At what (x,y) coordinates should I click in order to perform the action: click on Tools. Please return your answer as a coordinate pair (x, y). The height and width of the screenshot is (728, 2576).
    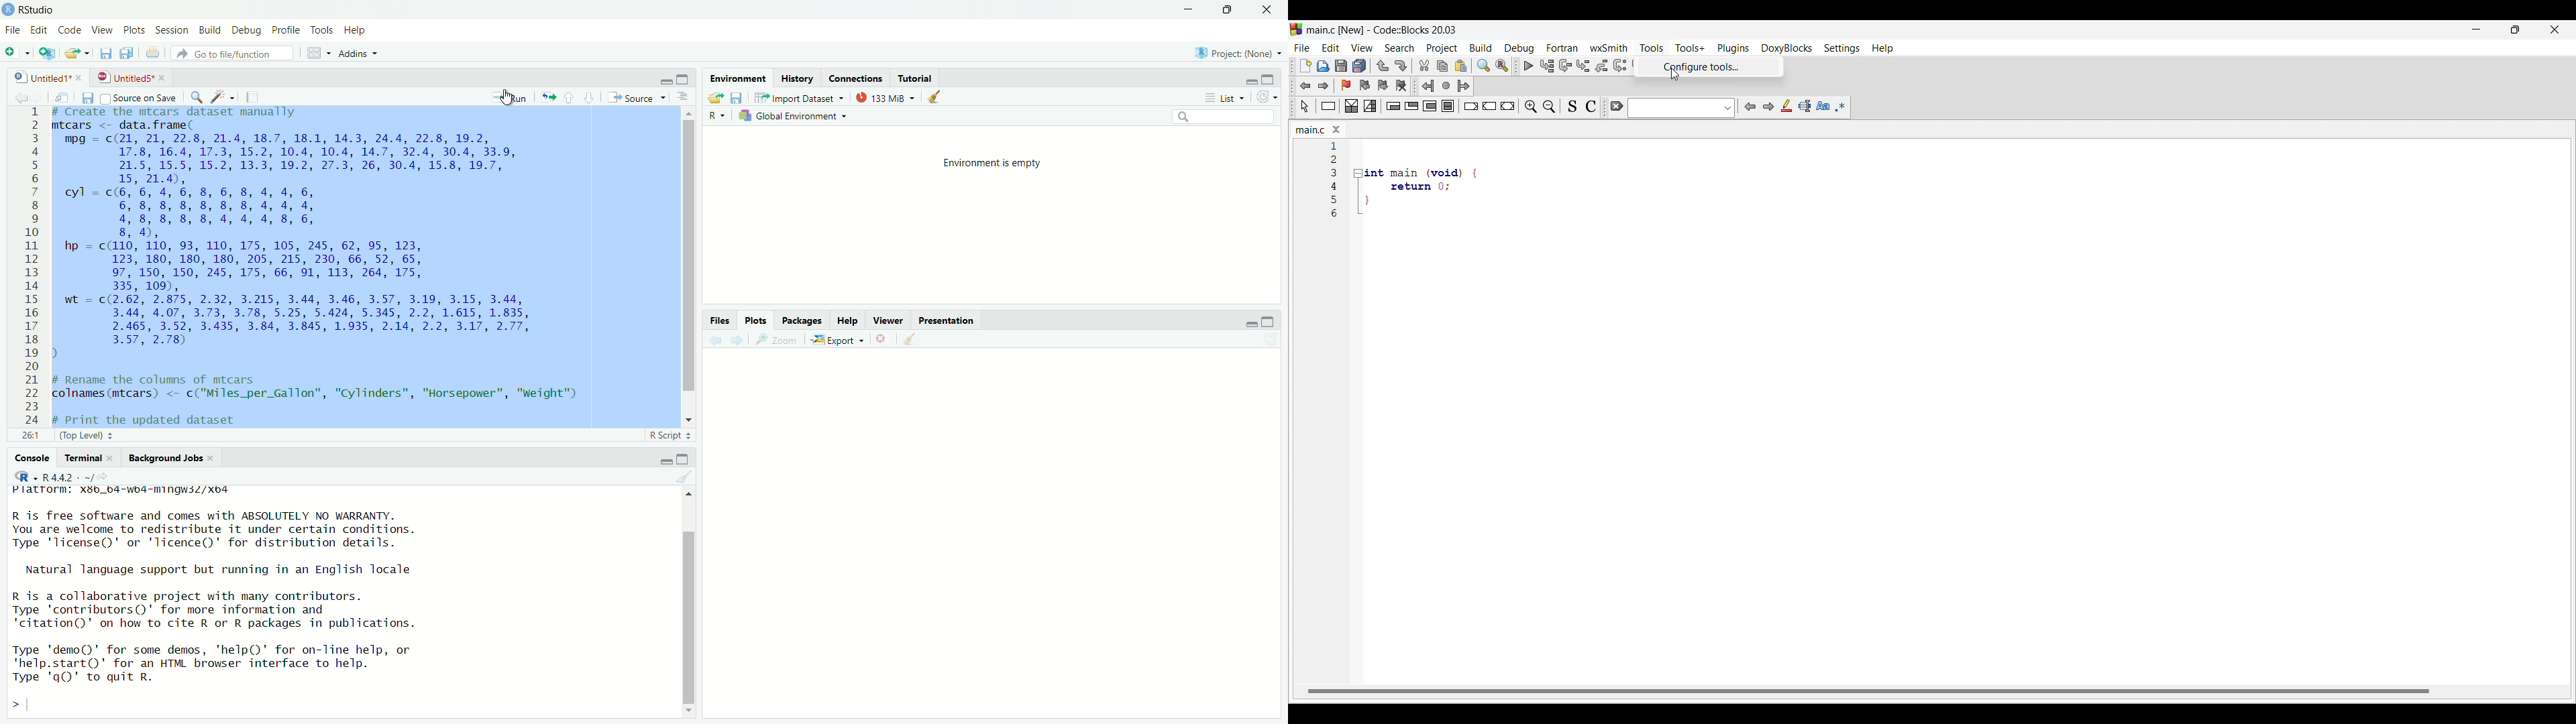
    Looking at the image, I should click on (323, 31).